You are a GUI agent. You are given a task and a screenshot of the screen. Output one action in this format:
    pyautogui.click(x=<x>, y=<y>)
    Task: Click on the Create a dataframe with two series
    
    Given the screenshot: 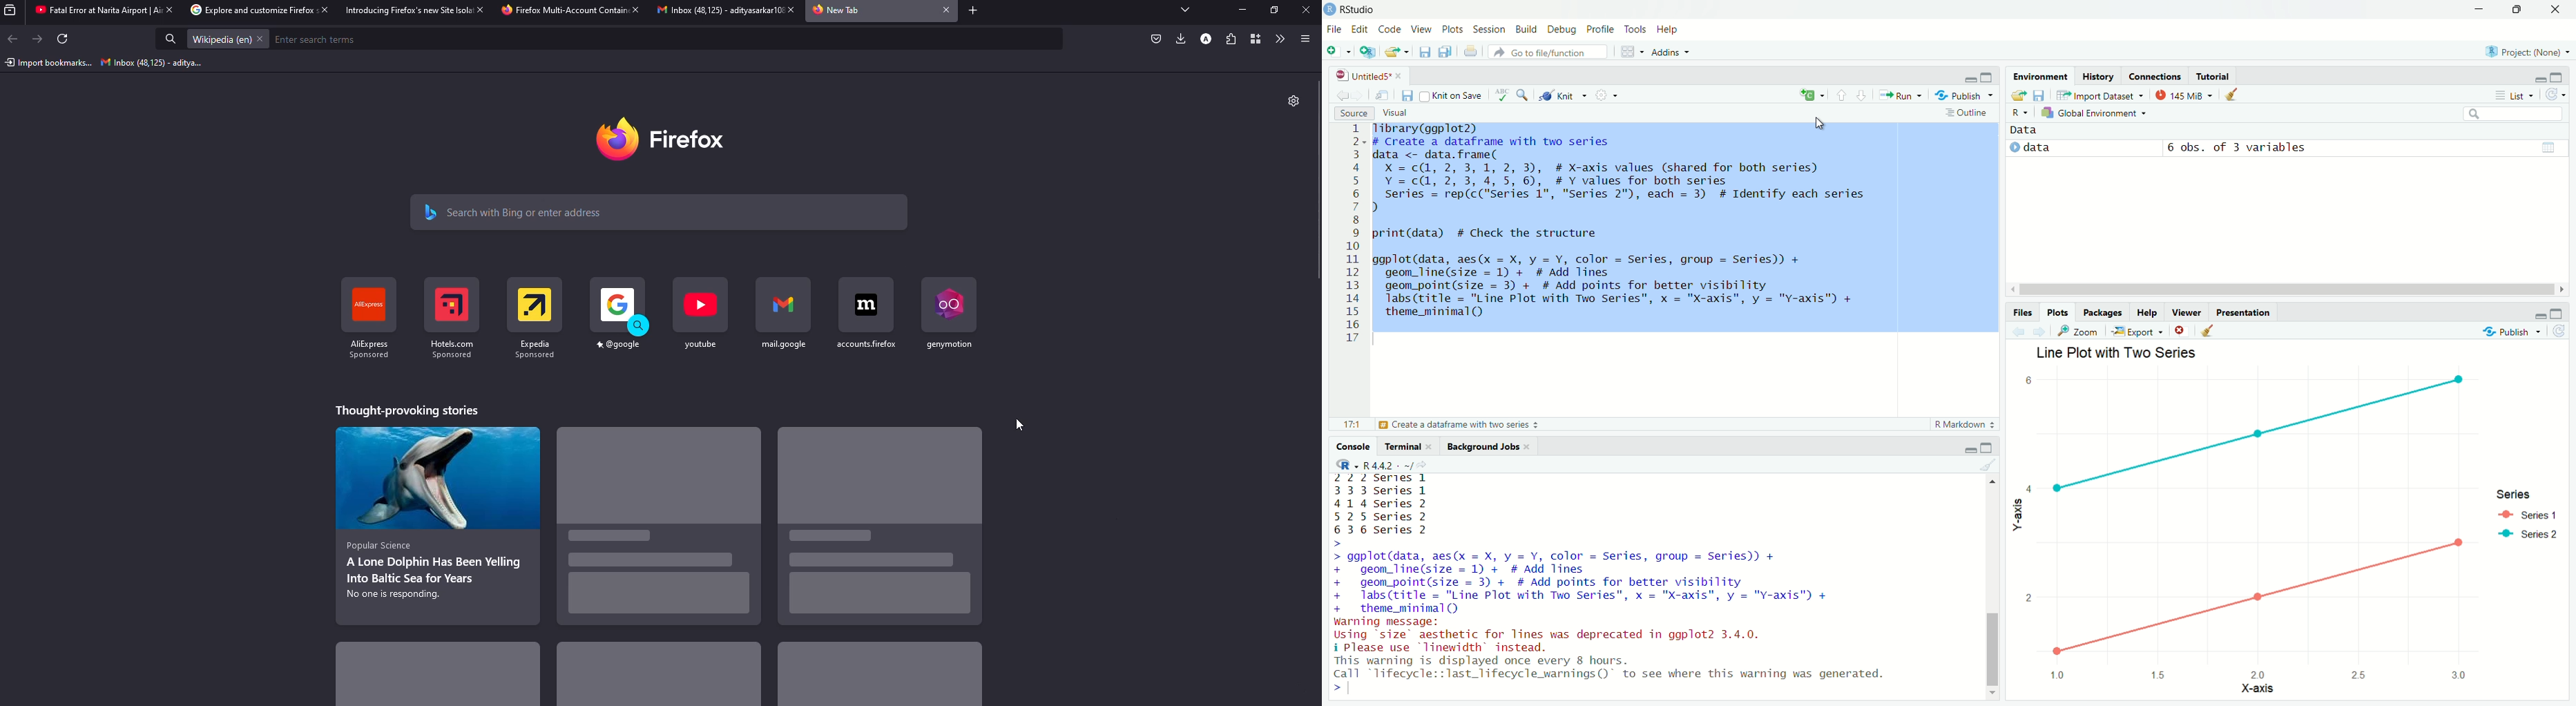 What is the action you would take?
    pyautogui.click(x=1460, y=425)
    